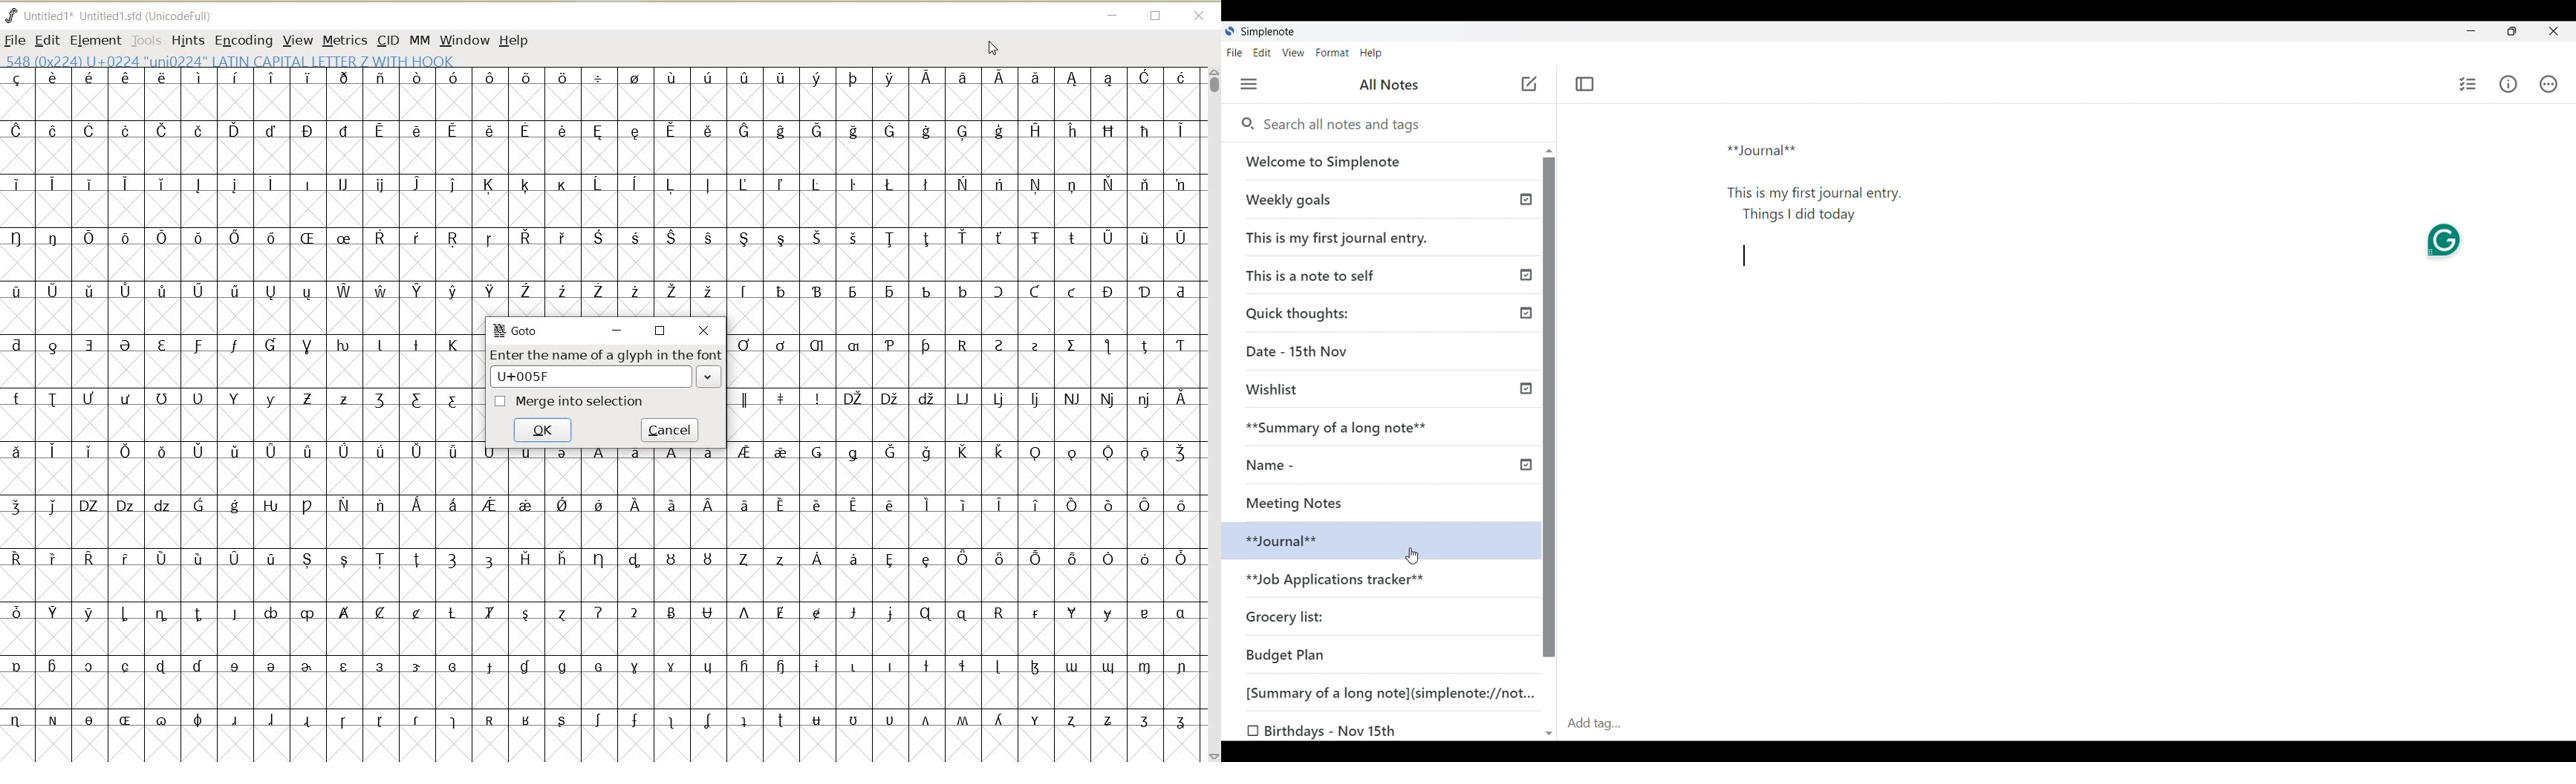 This screenshot has height=784, width=2576. What do you see at coordinates (1379, 199) in the screenshot?
I see `weekly goals` at bounding box center [1379, 199].